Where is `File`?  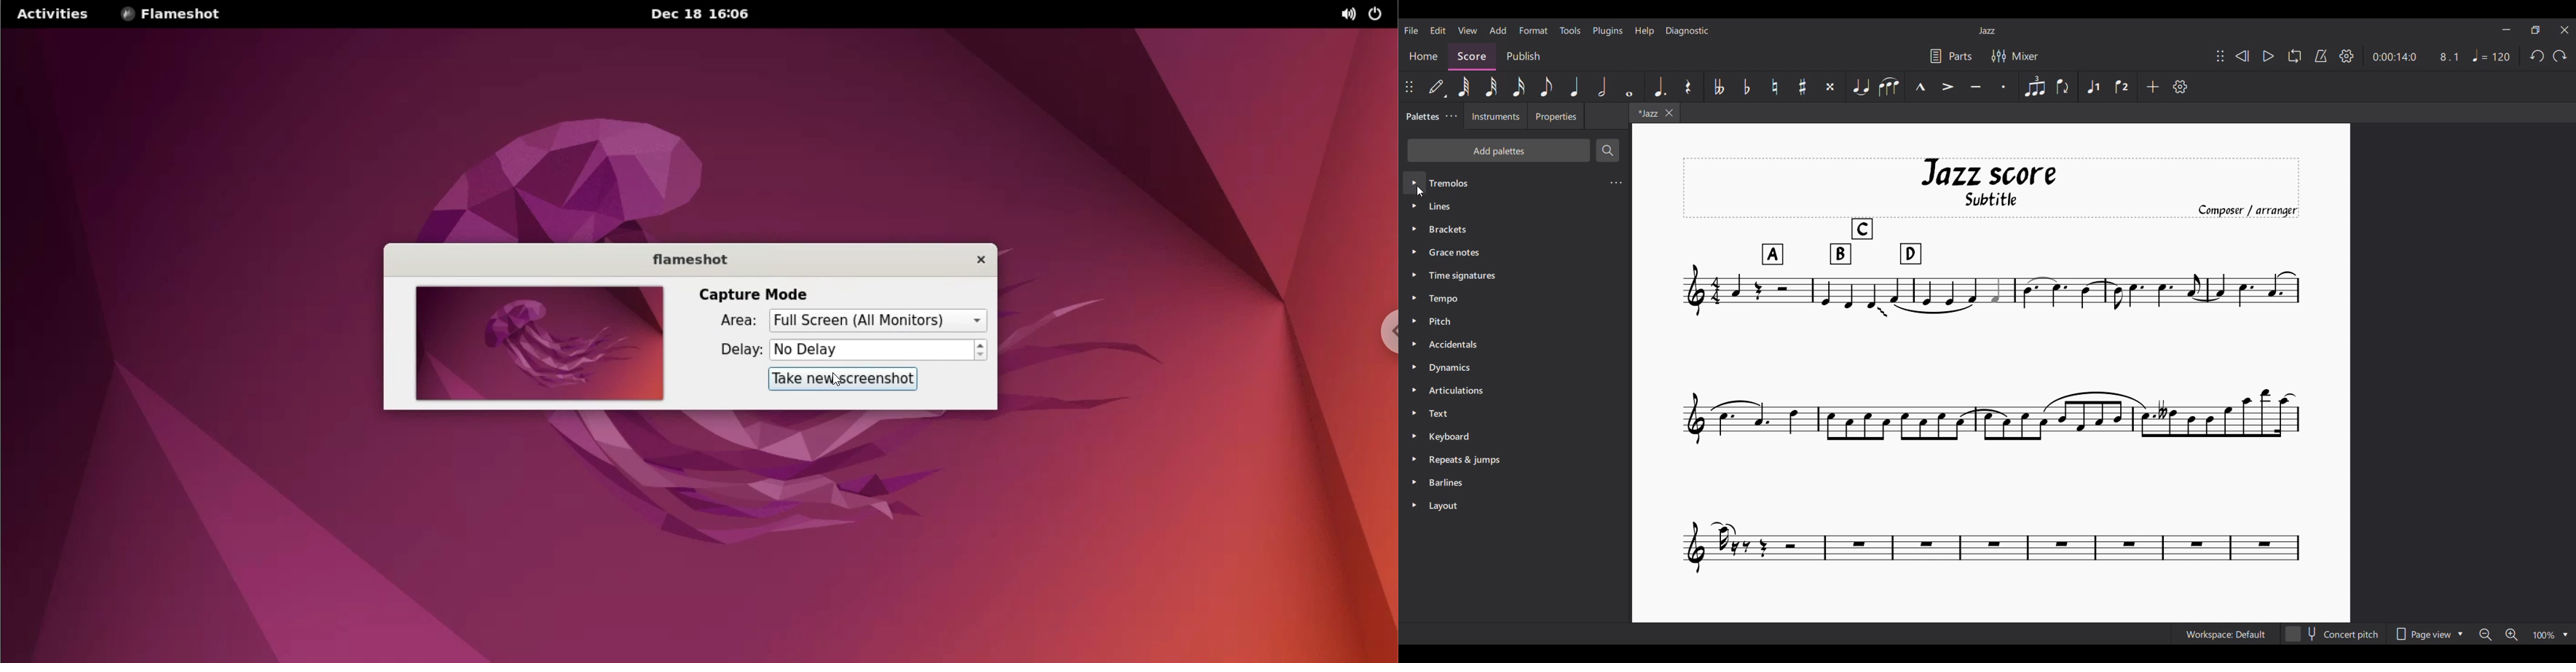
File is located at coordinates (1411, 31).